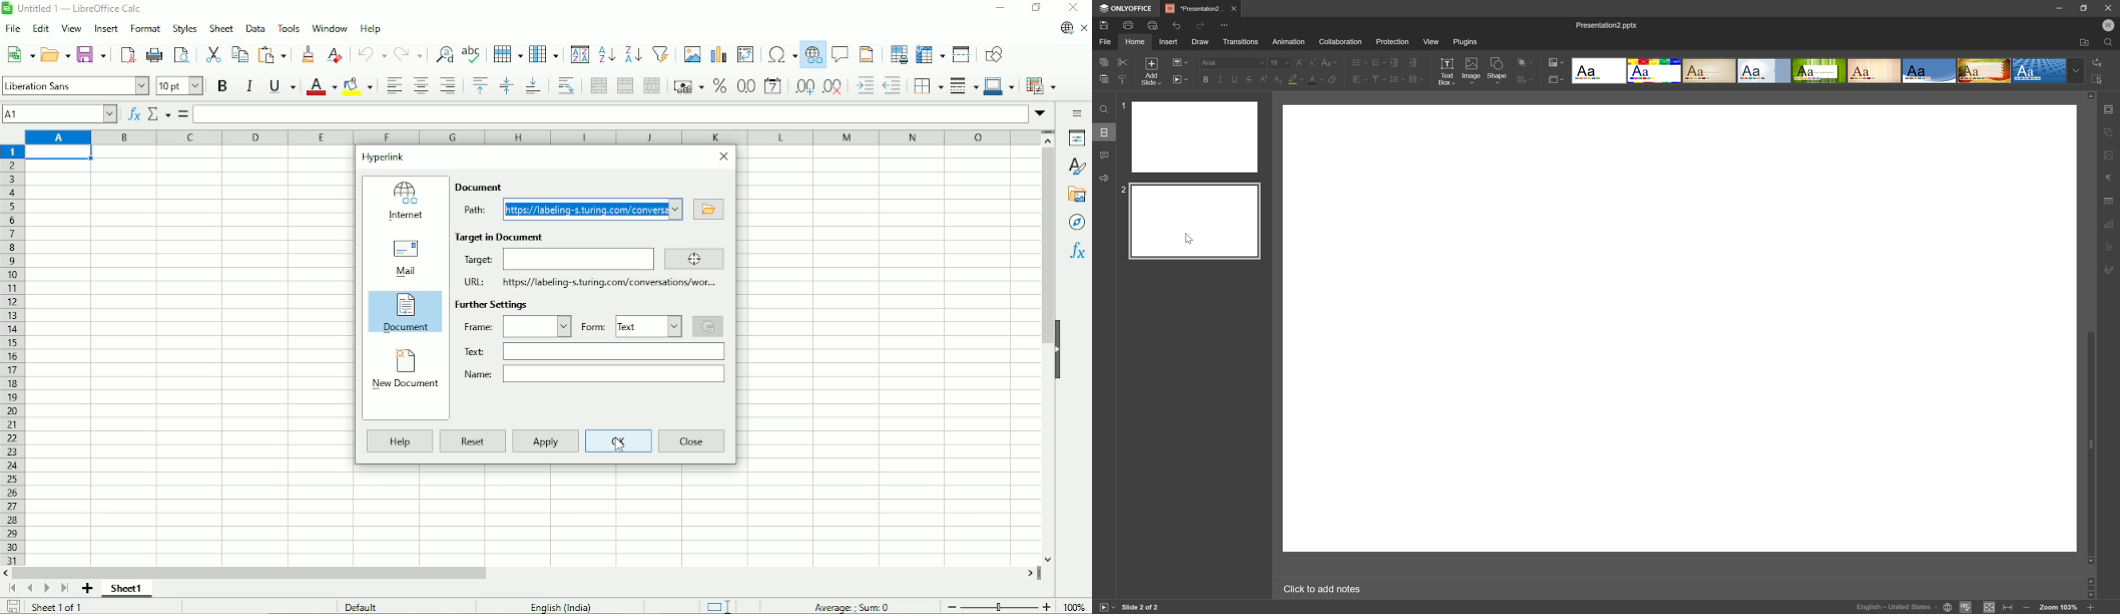 The height and width of the screenshot is (616, 2128). Describe the element at coordinates (2111, 151) in the screenshot. I see `Image settings` at that location.